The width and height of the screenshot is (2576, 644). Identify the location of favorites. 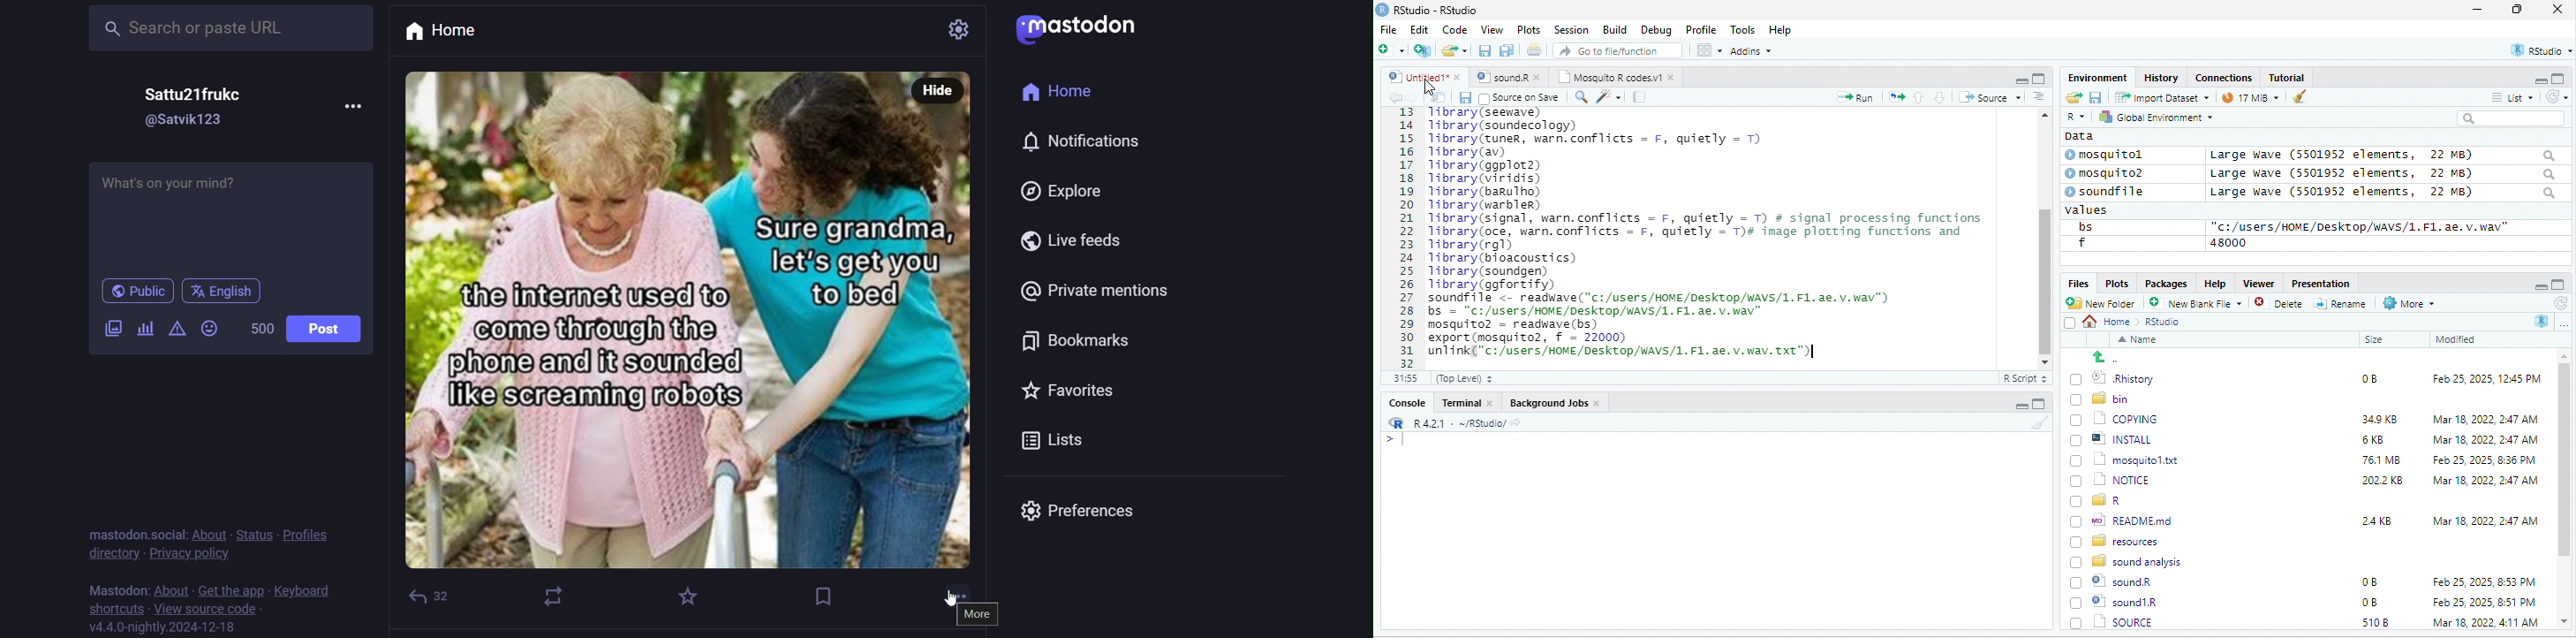
(1064, 385).